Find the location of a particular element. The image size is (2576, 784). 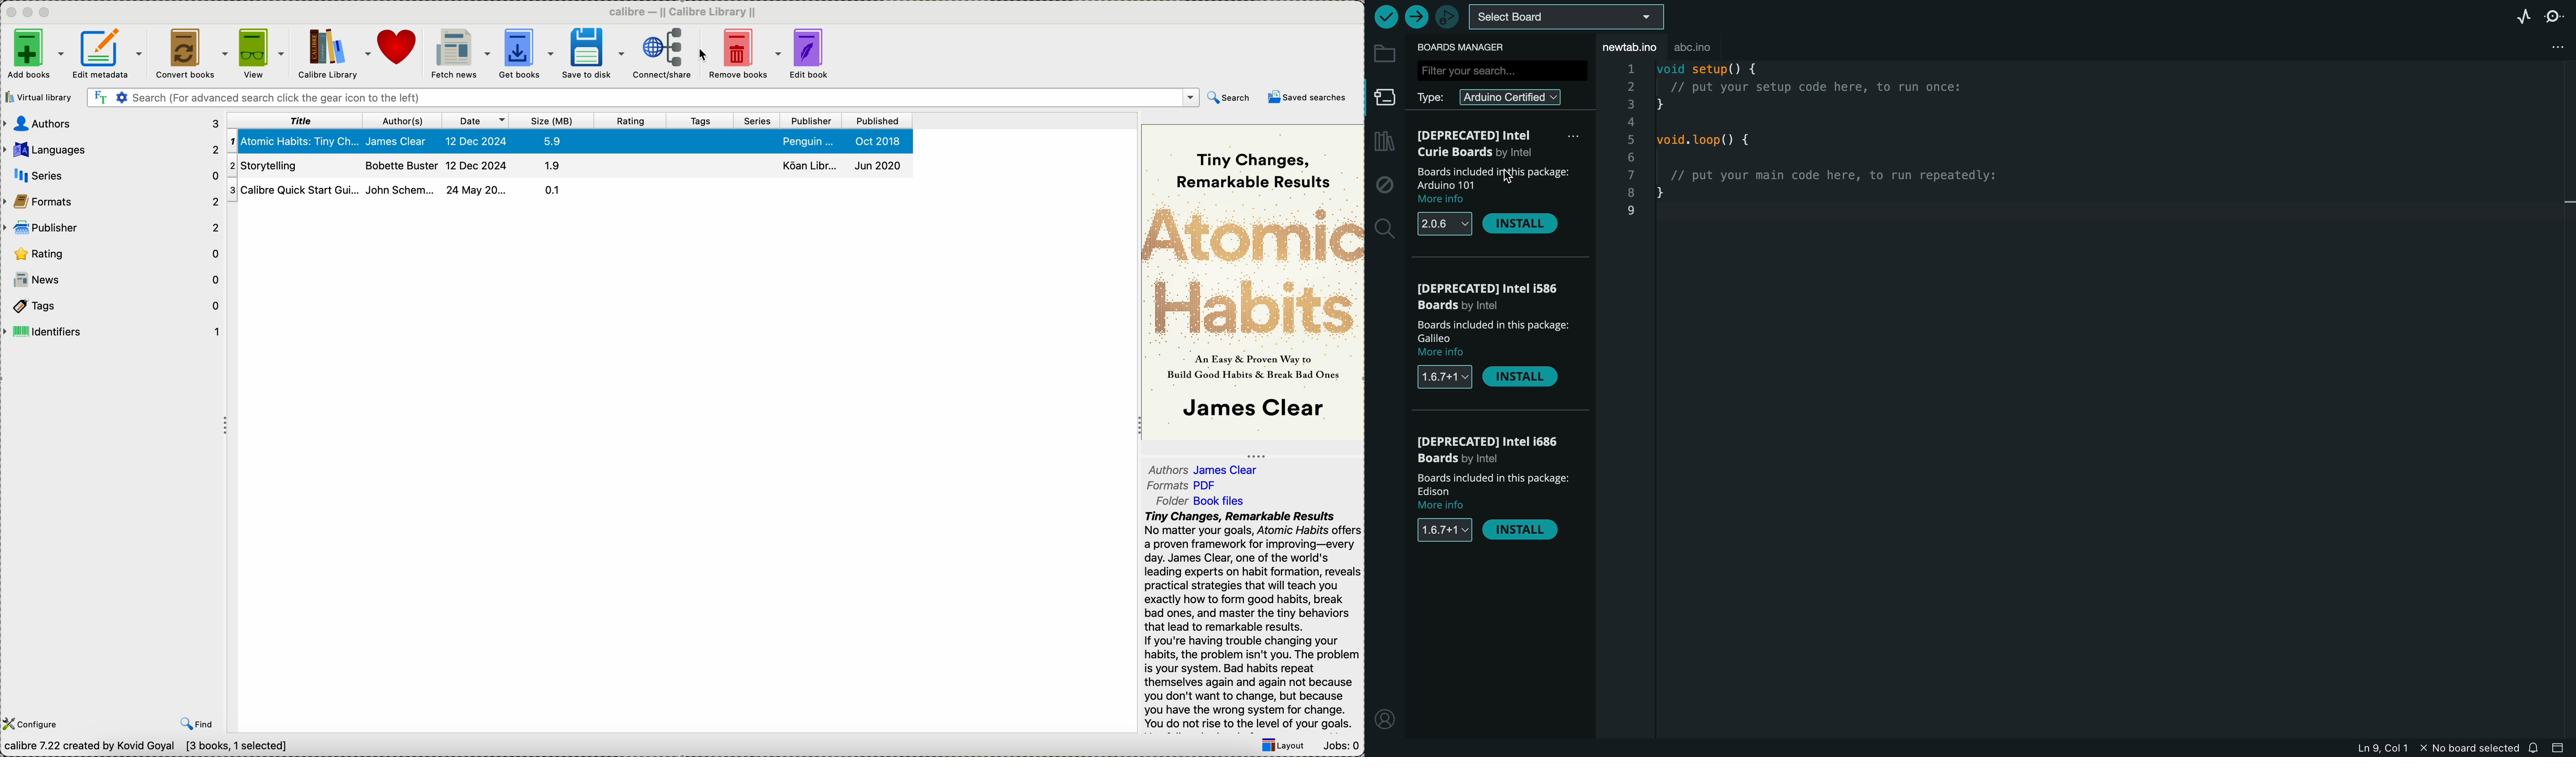

remove books is located at coordinates (745, 55).